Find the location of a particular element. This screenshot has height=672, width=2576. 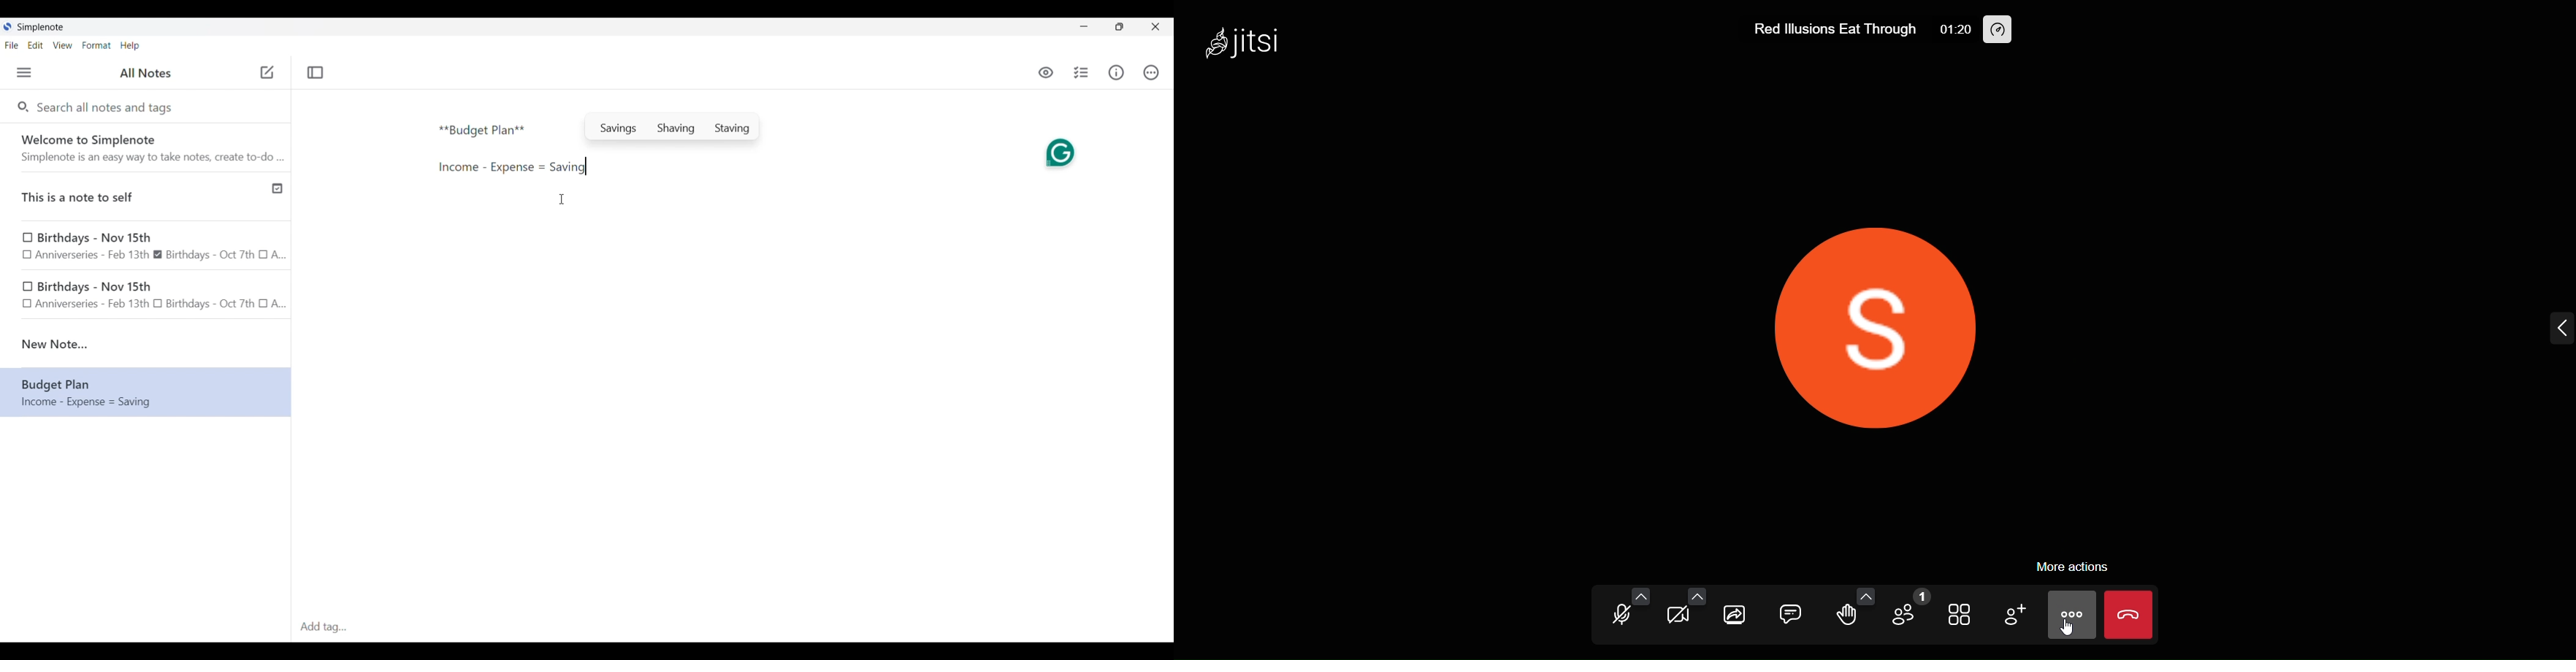

Software welcome note is located at coordinates (149, 147).